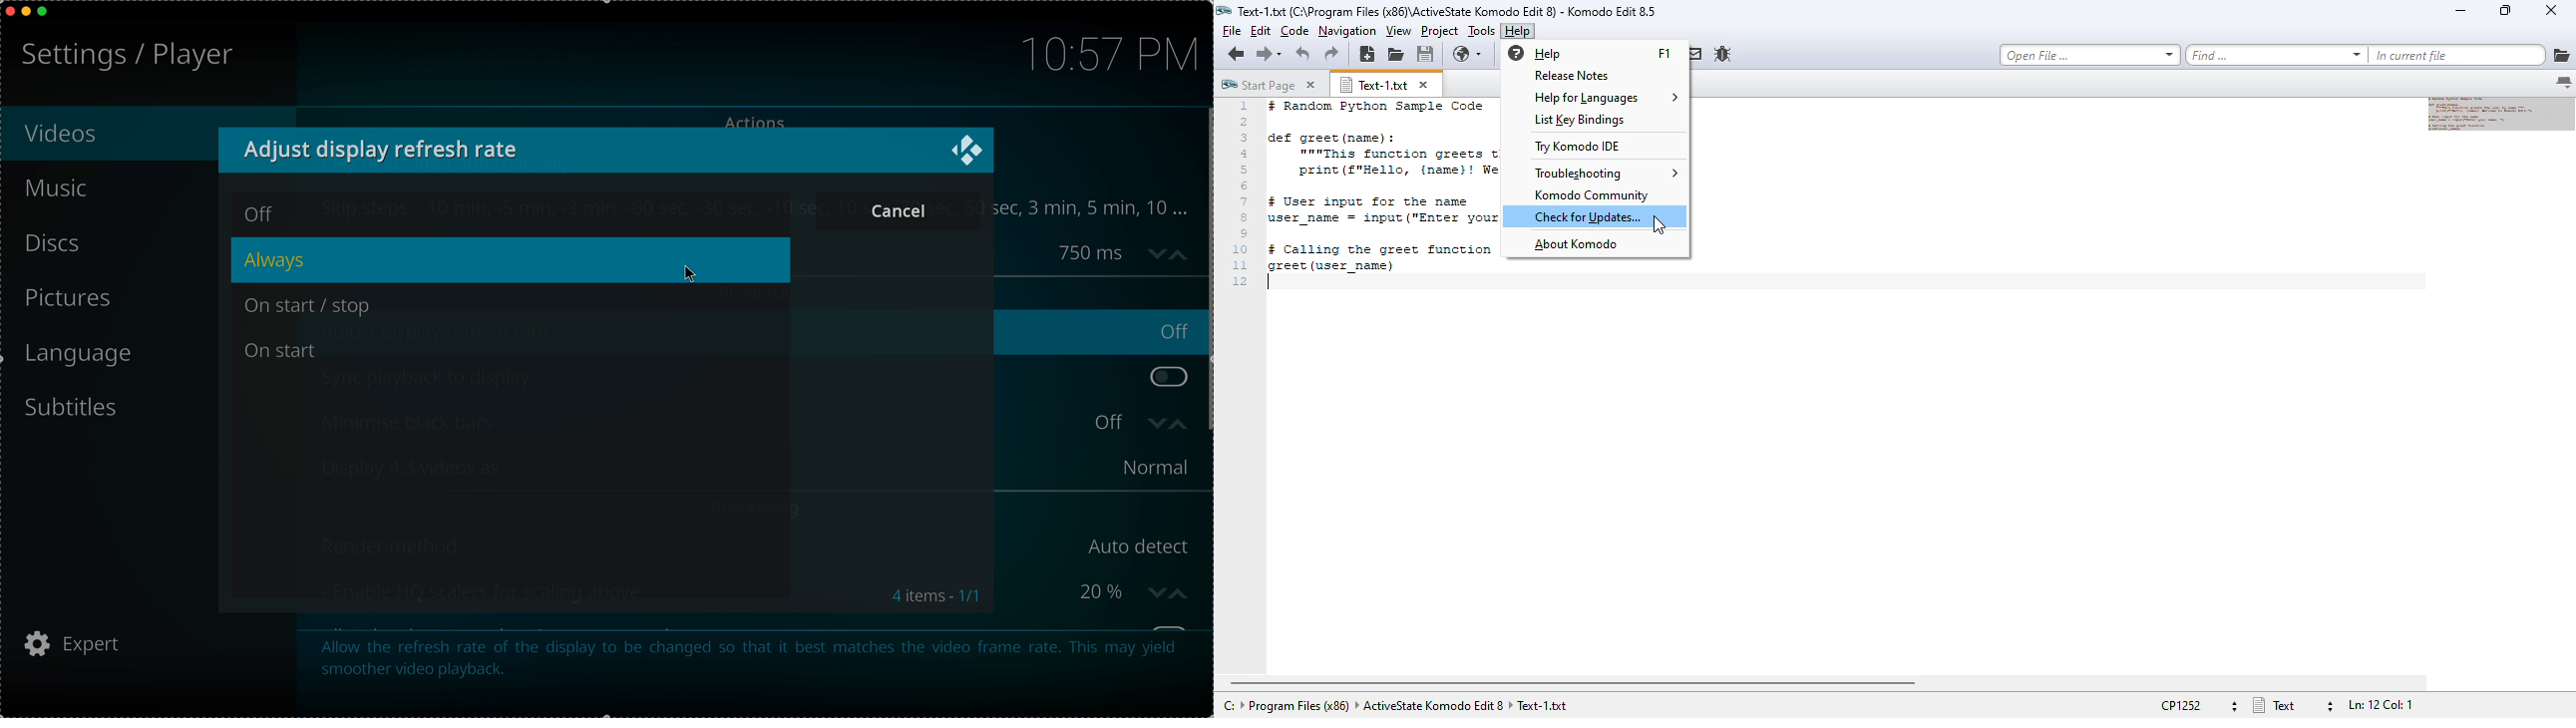 The height and width of the screenshot is (728, 2576). What do you see at coordinates (969, 148) in the screenshot?
I see `kodi logo` at bounding box center [969, 148].